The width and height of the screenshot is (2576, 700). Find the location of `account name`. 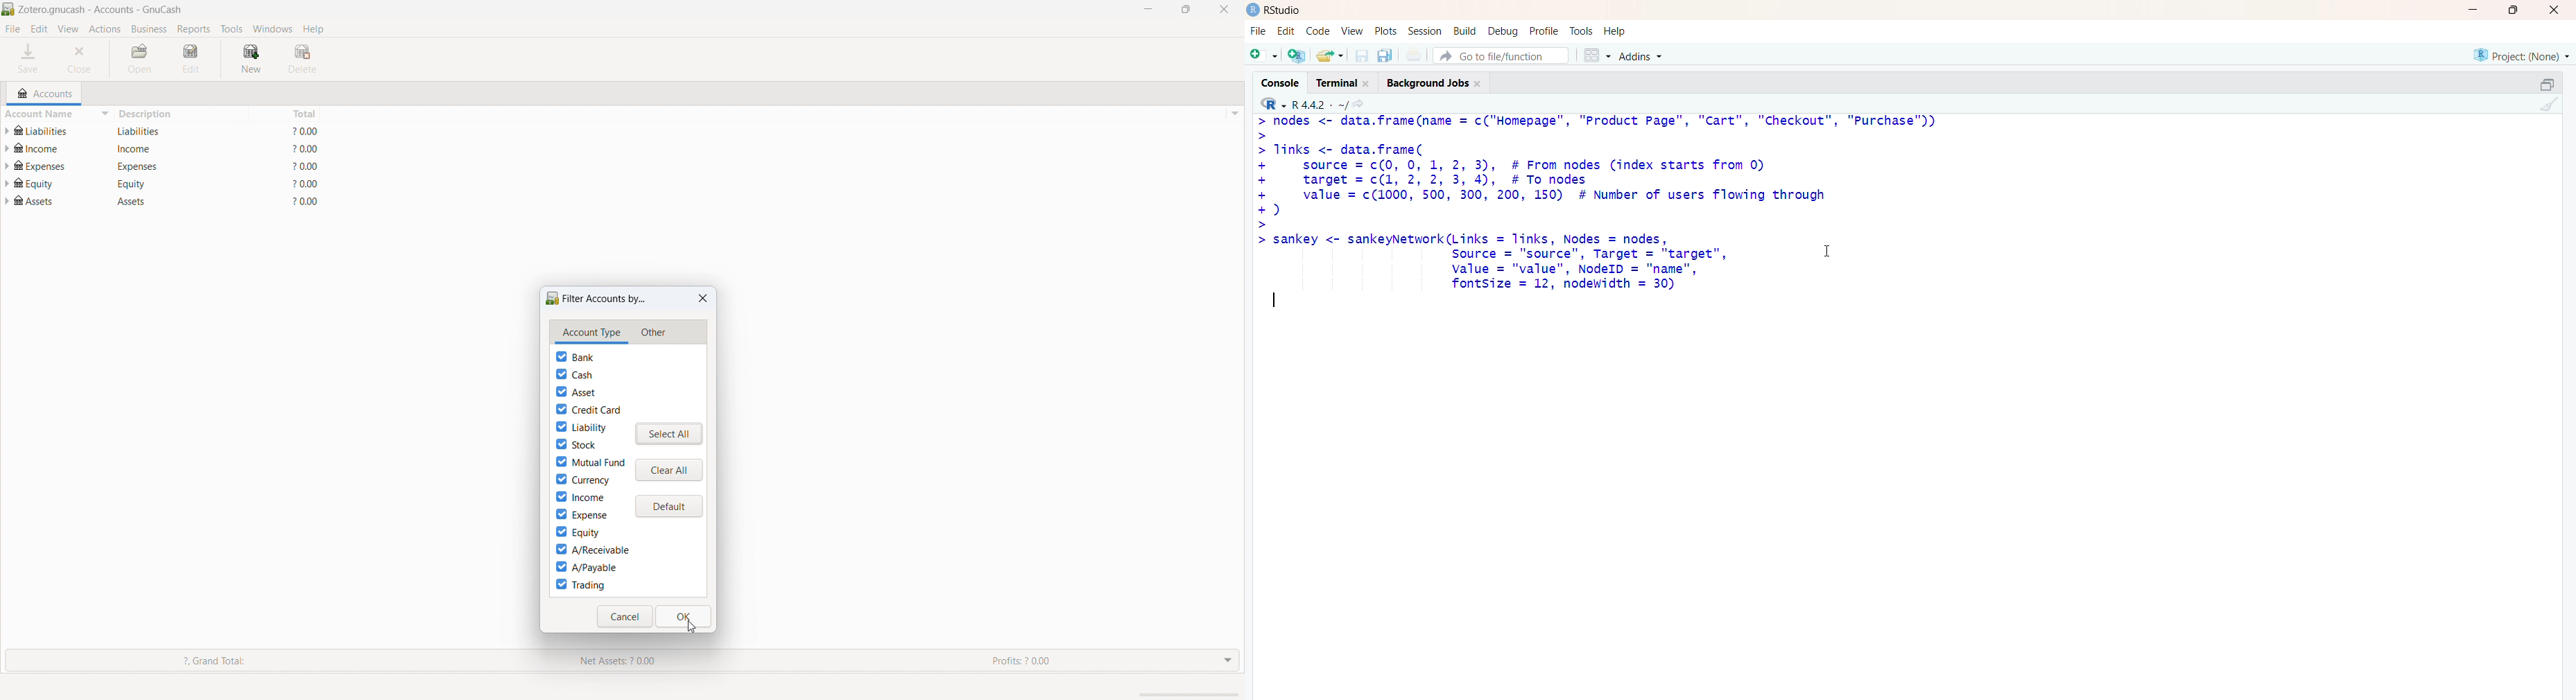

account name is located at coordinates (47, 132).